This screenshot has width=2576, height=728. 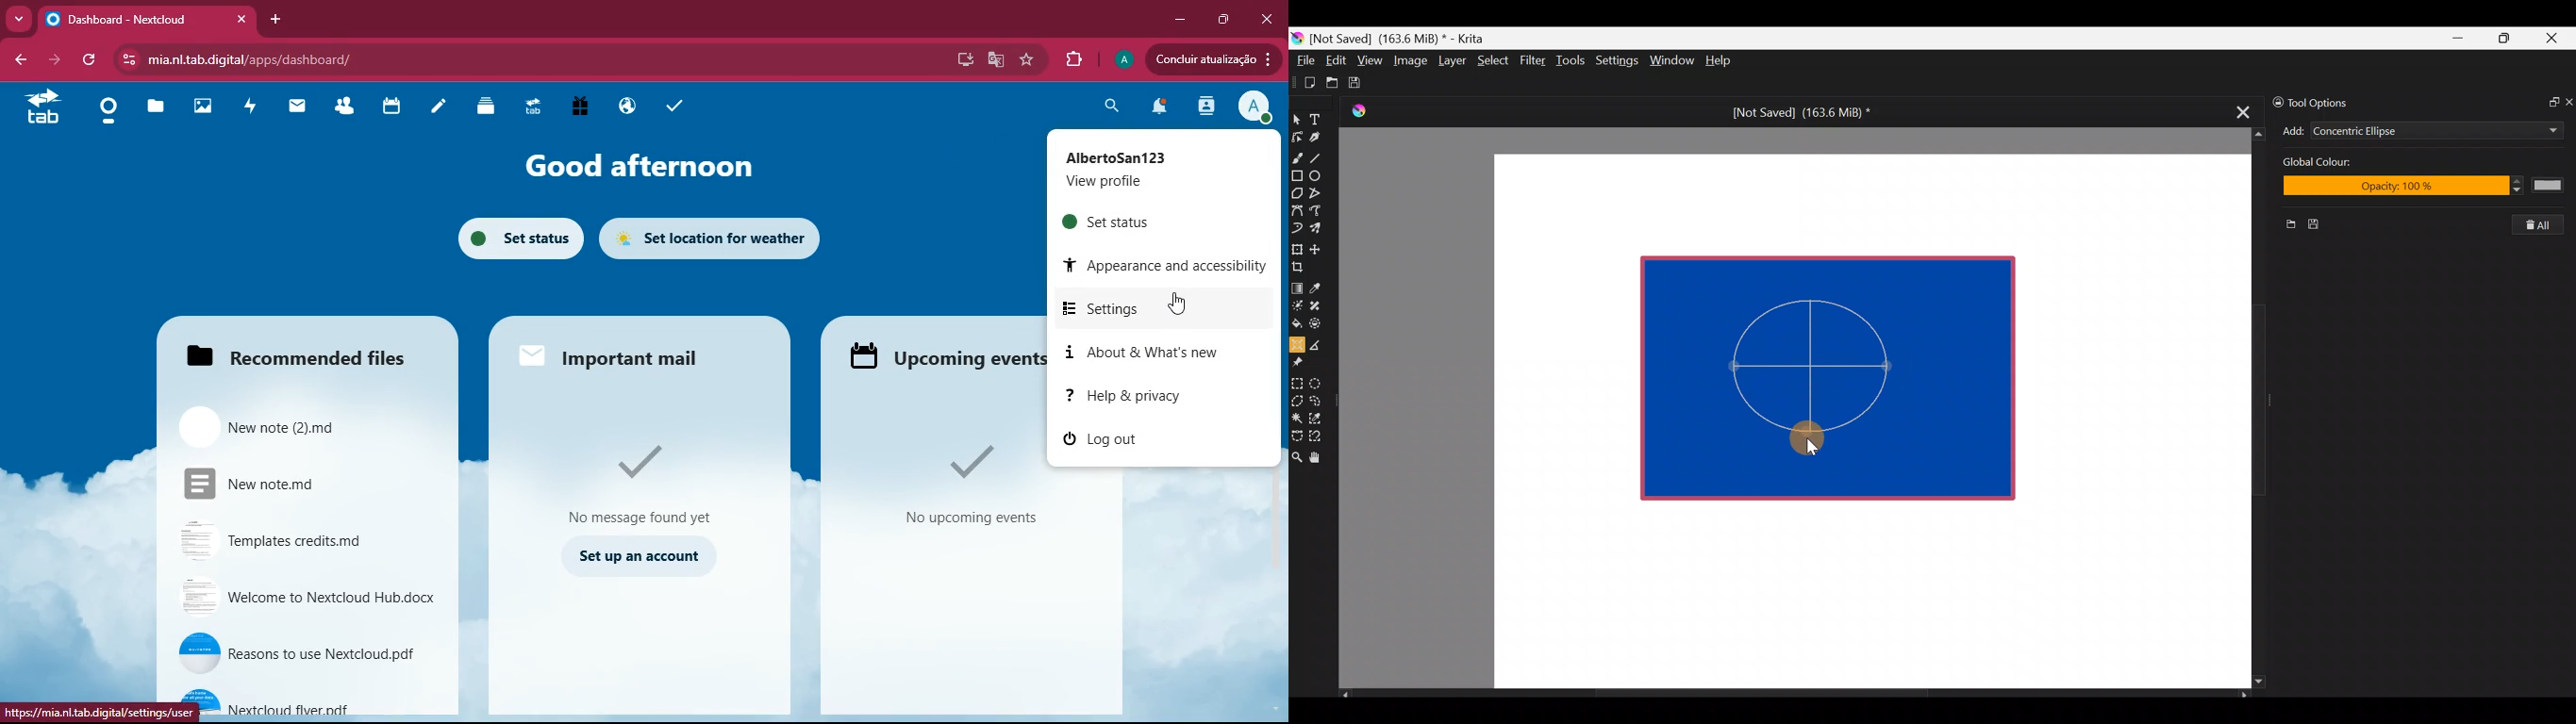 What do you see at coordinates (1618, 63) in the screenshot?
I see `Settings` at bounding box center [1618, 63].